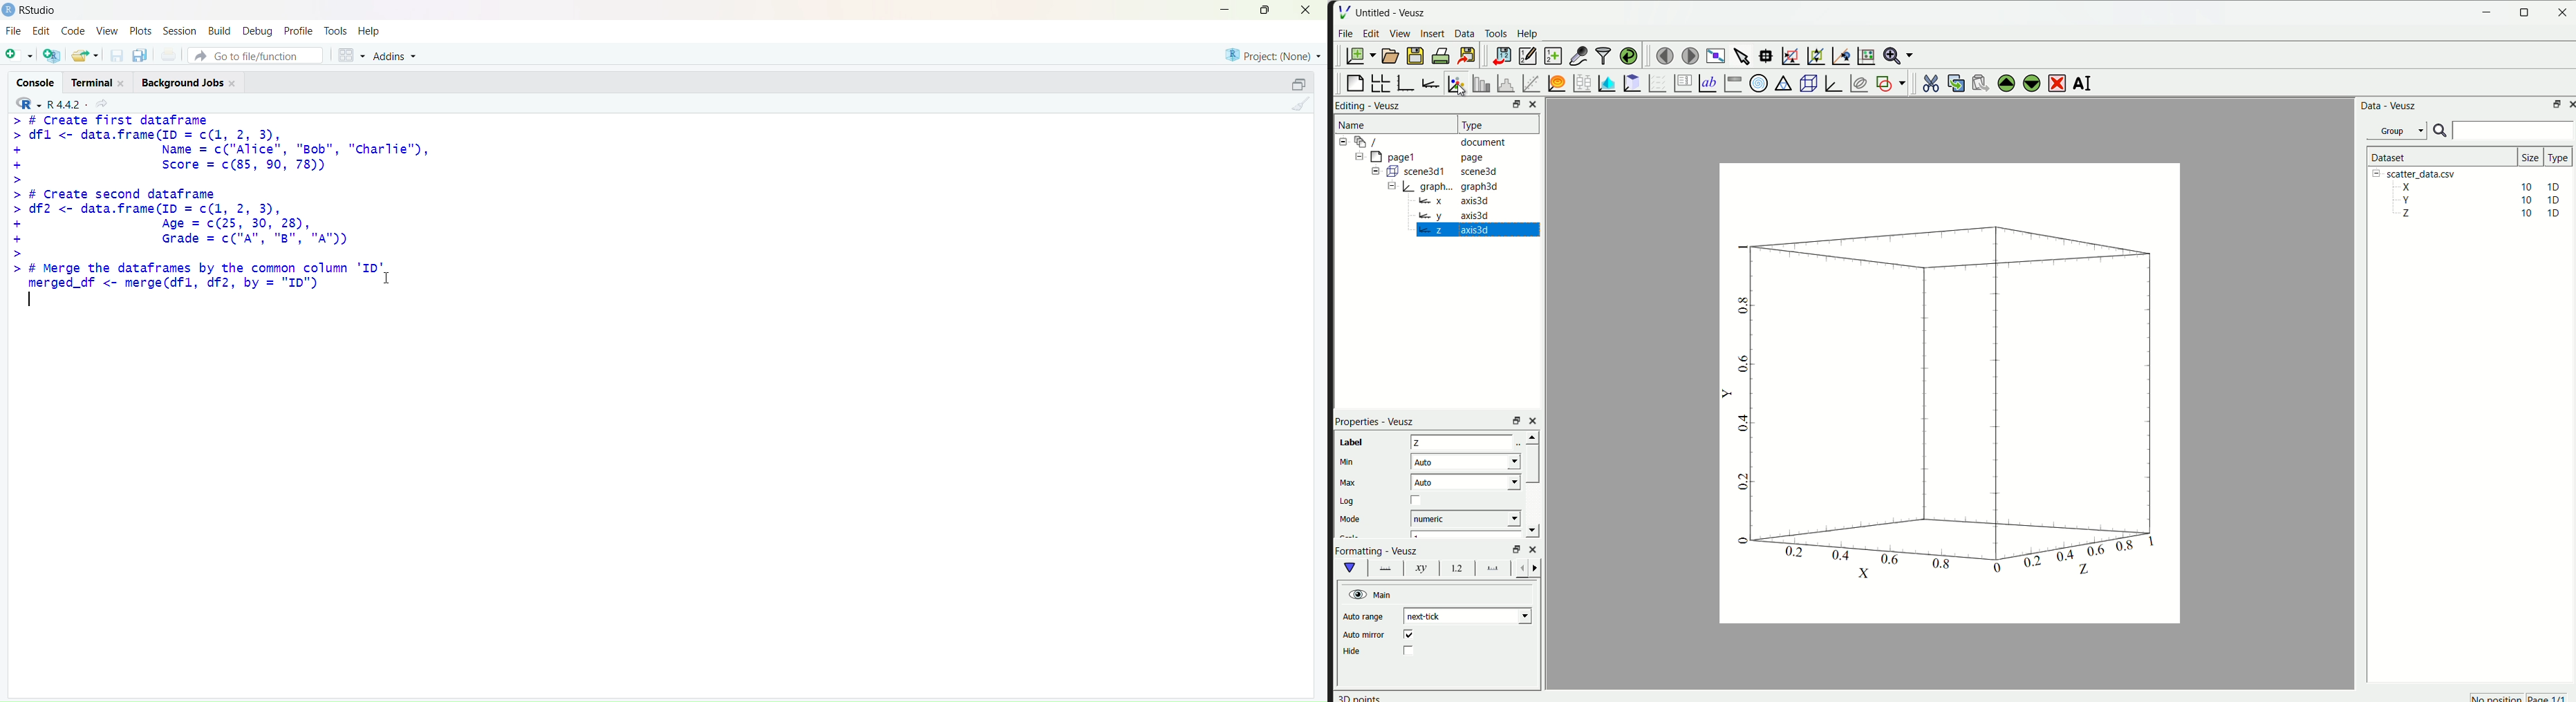 The height and width of the screenshot is (728, 2576). What do you see at coordinates (87, 55) in the screenshot?
I see `open existing file` at bounding box center [87, 55].